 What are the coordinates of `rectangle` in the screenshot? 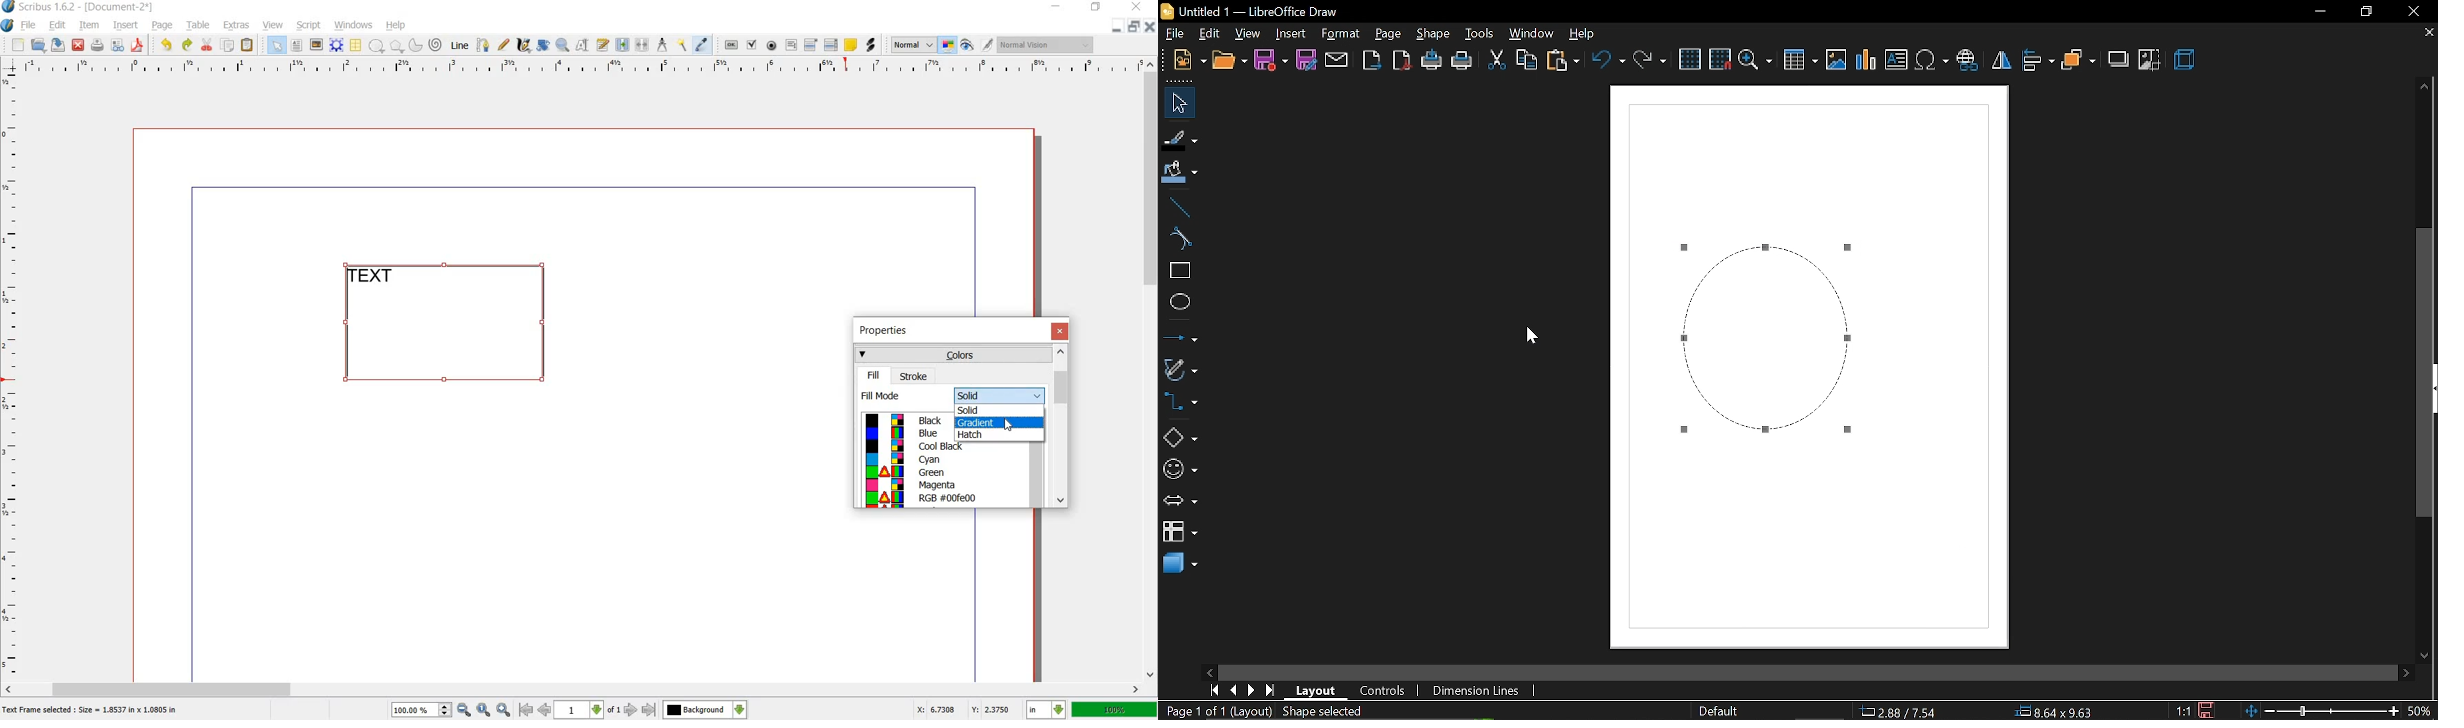 It's located at (1179, 272).